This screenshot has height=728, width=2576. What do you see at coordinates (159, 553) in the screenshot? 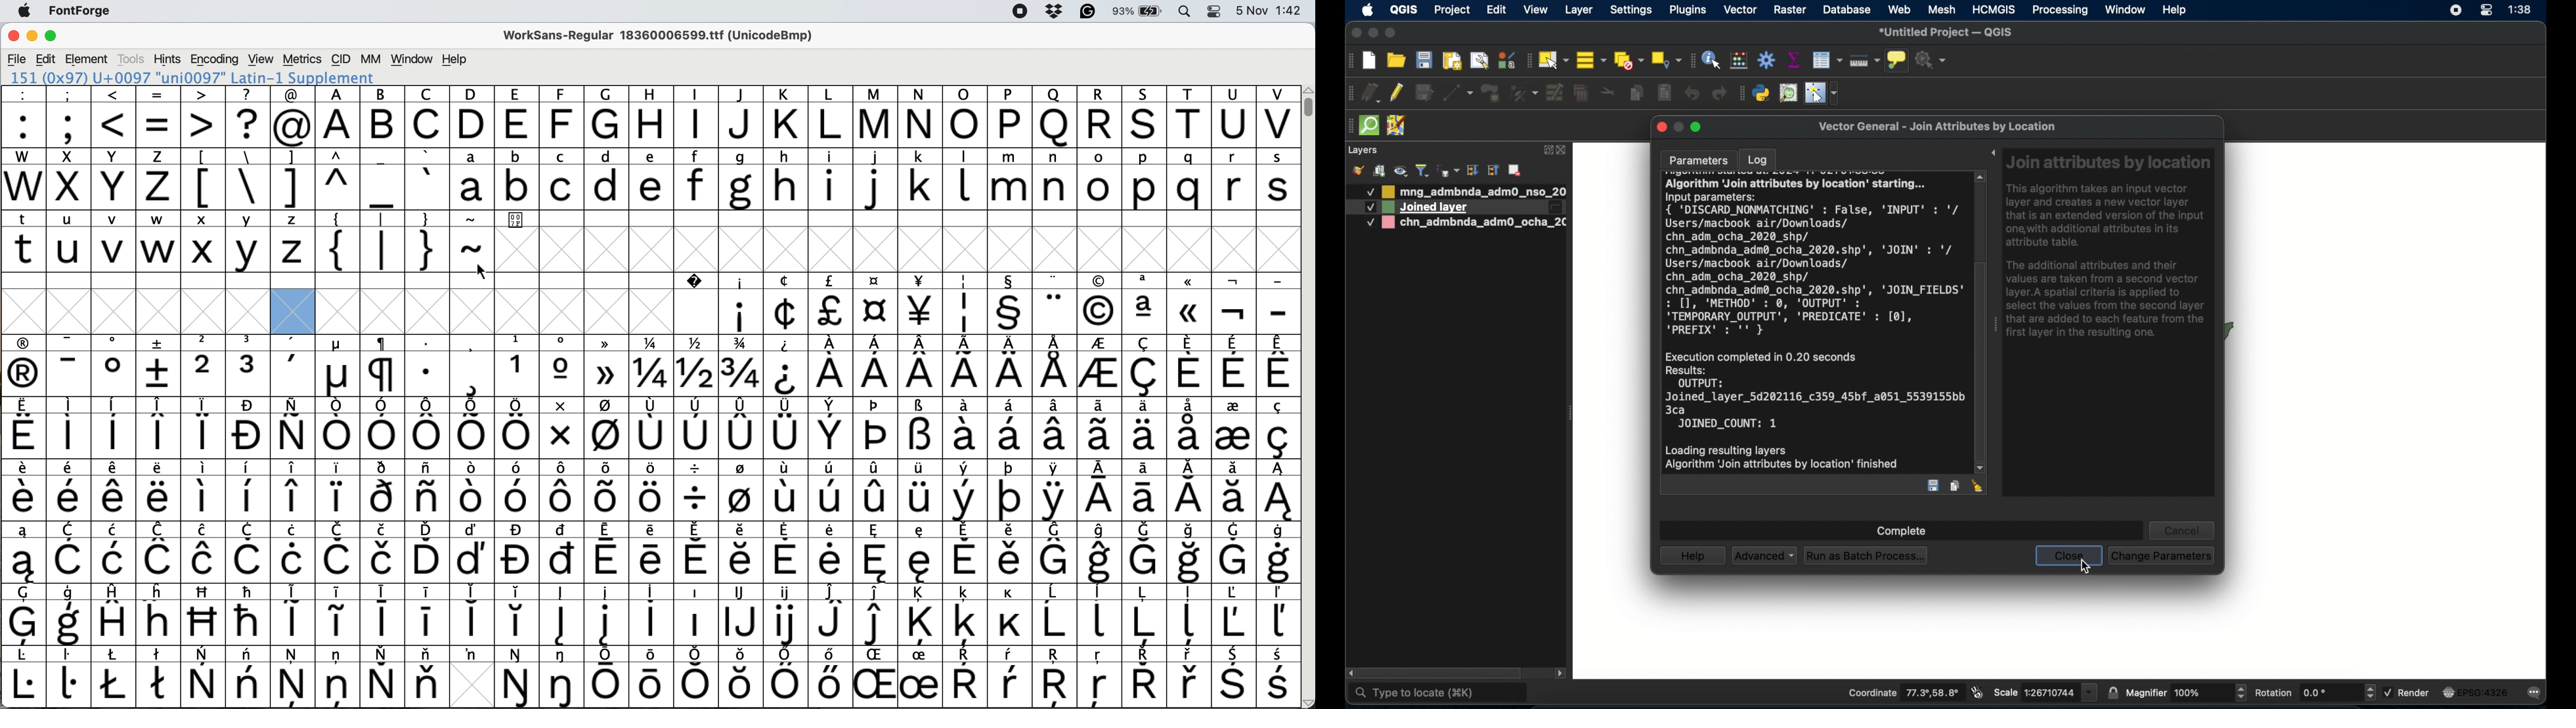
I see `symbol` at bounding box center [159, 553].